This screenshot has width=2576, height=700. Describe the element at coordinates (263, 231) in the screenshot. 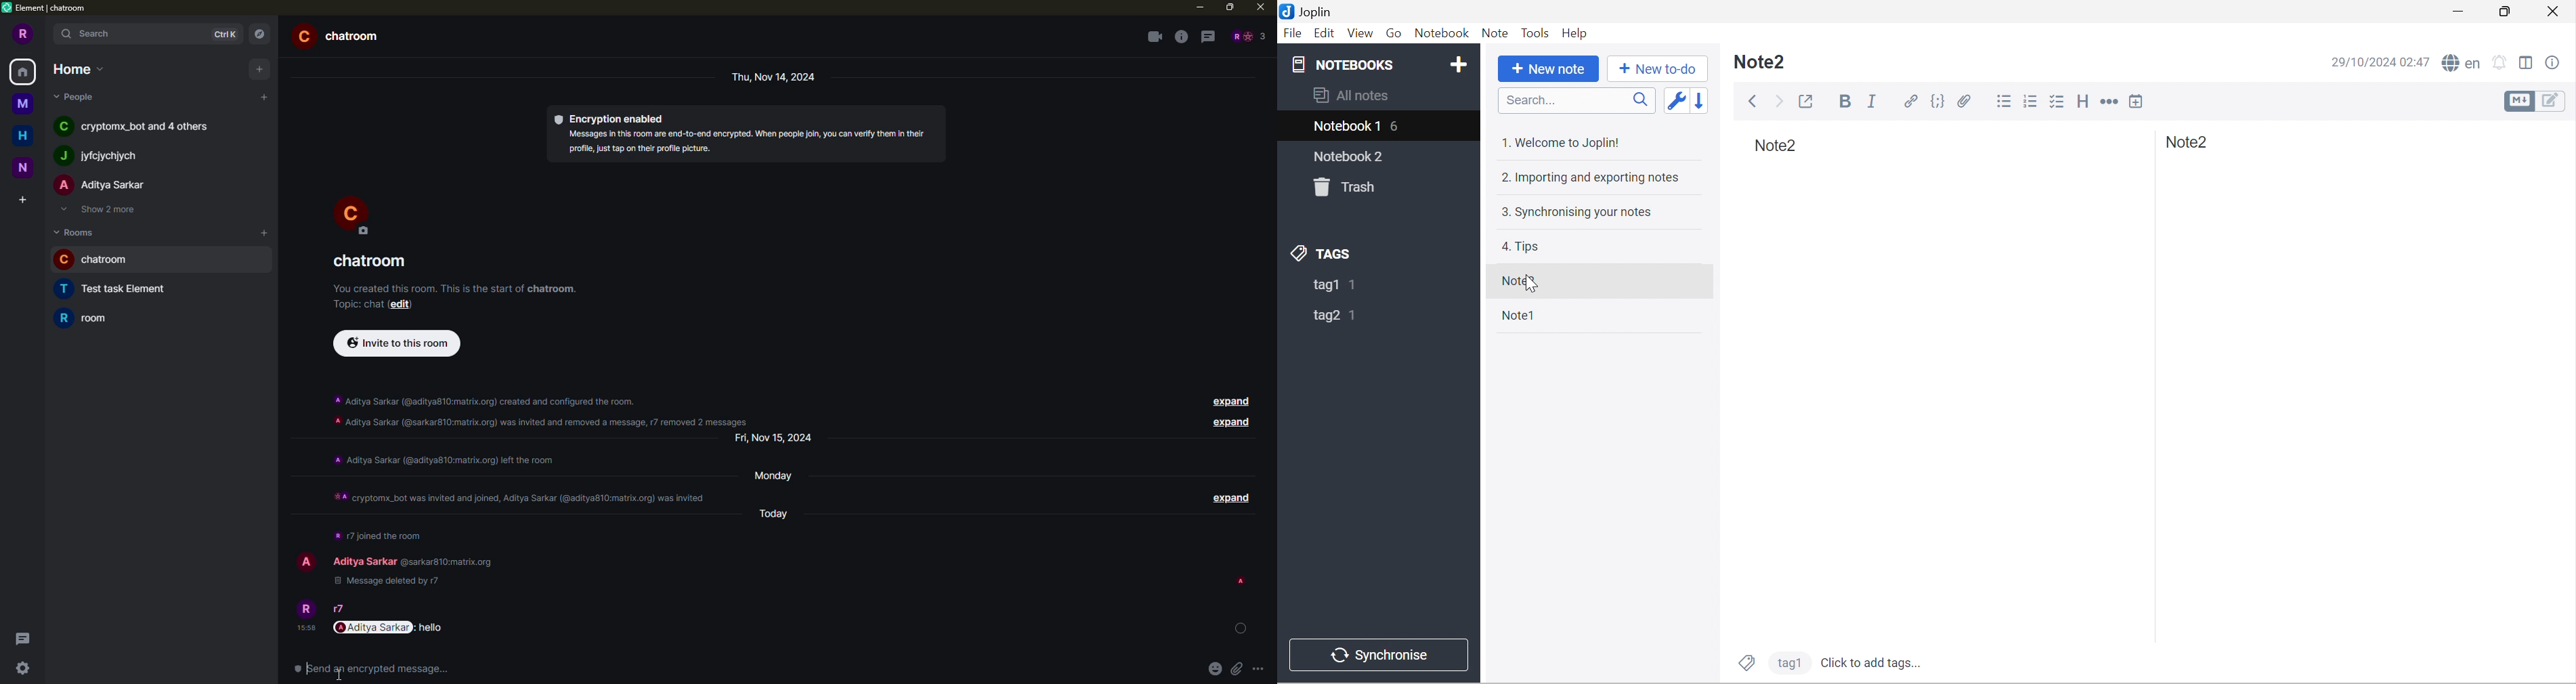

I see `add` at that location.